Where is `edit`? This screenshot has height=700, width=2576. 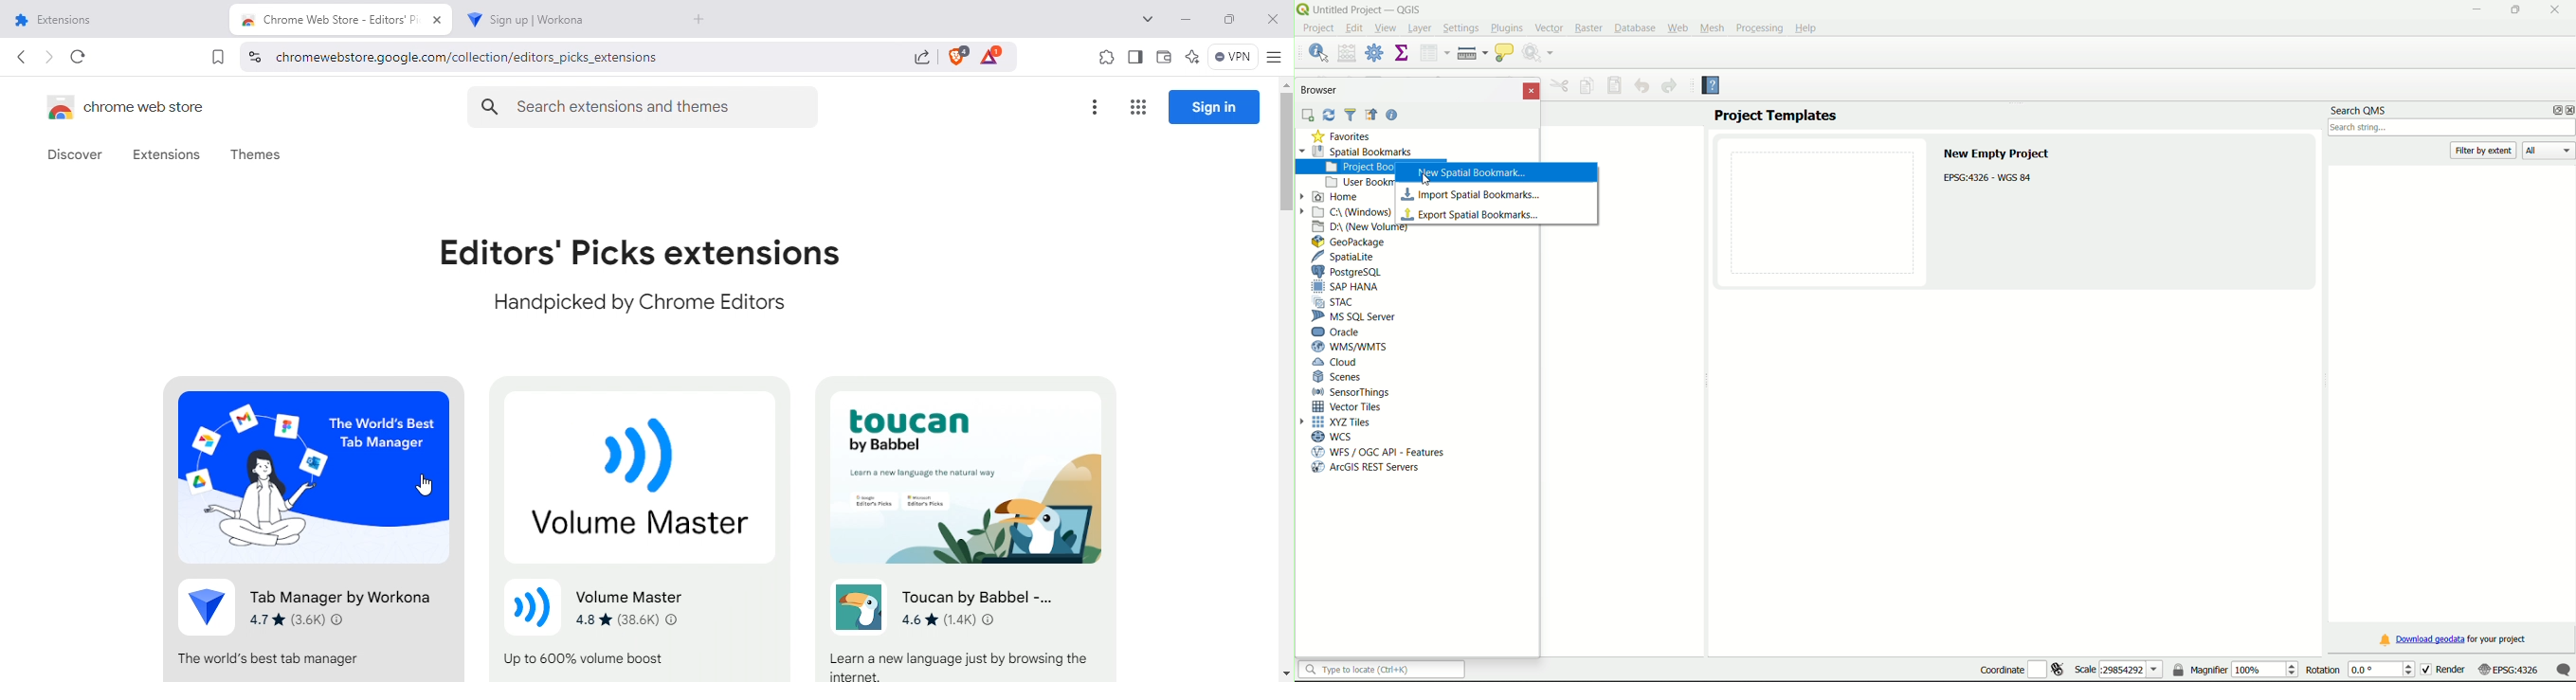
edit is located at coordinates (1354, 27).